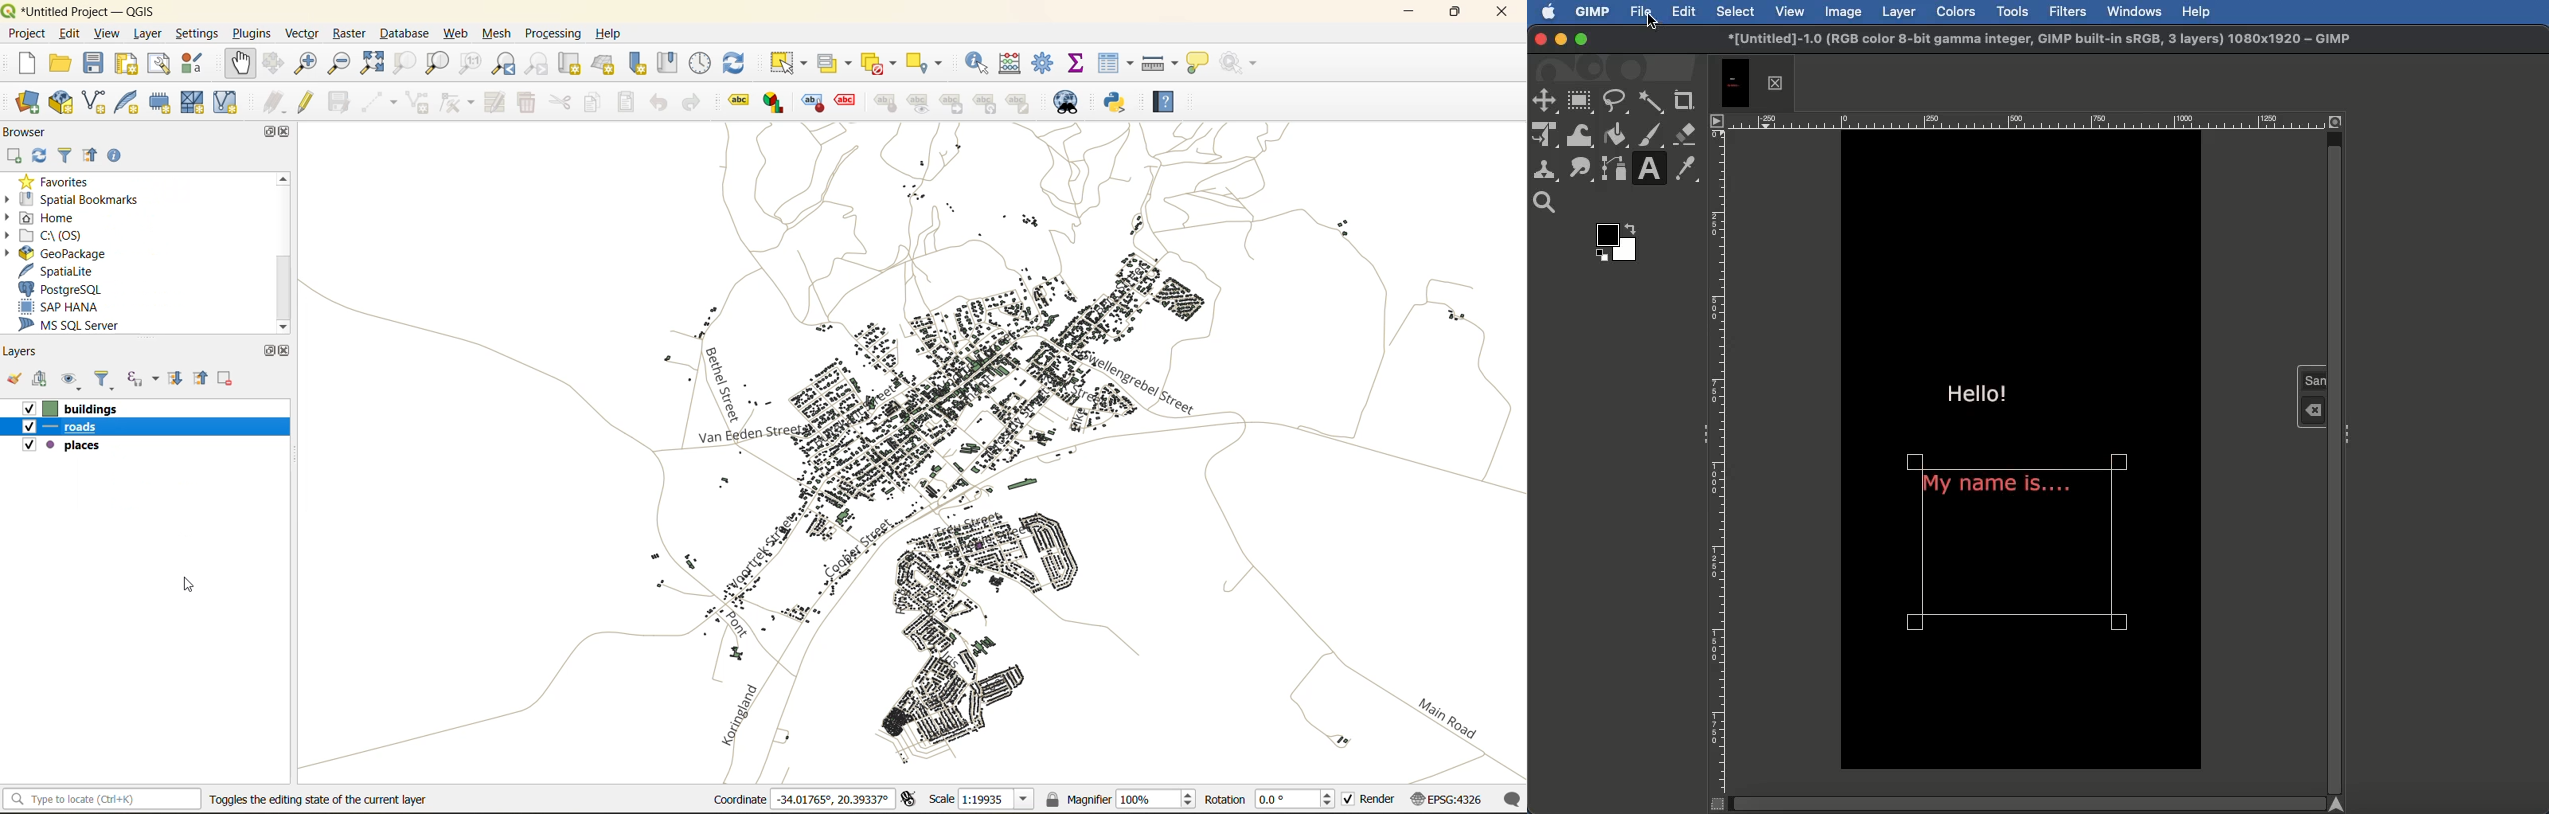 The width and height of the screenshot is (2576, 840). I want to click on places layer, so click(76, 448).